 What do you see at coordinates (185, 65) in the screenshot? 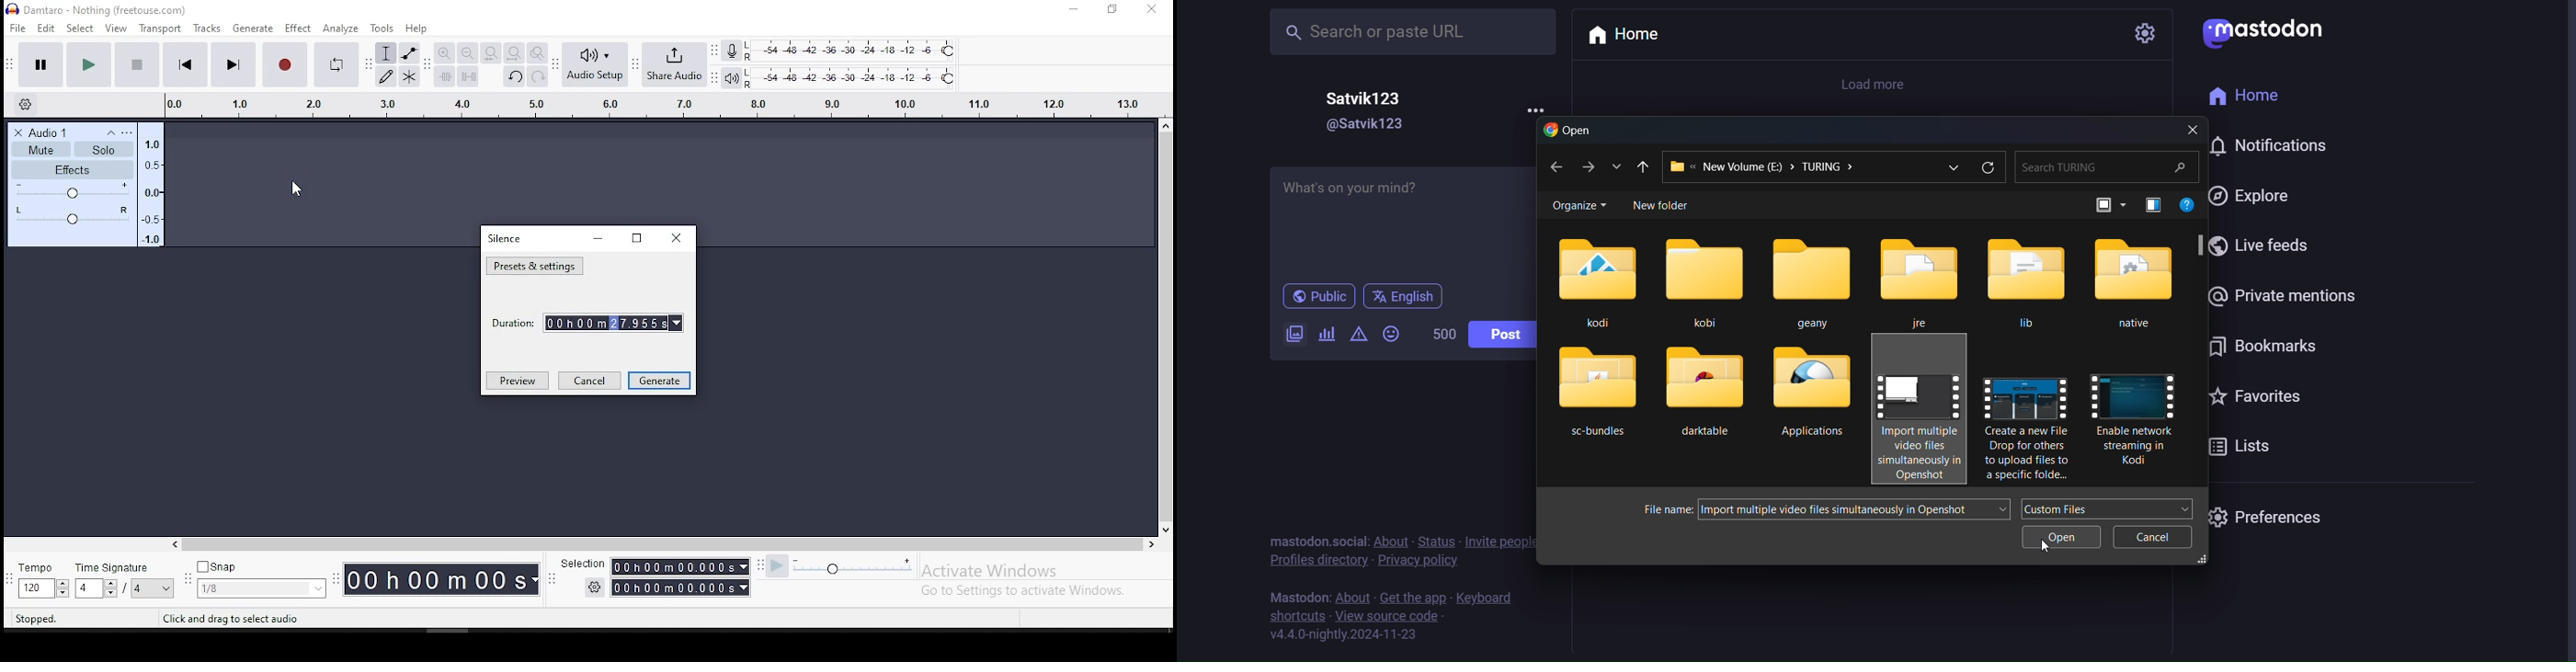
I see `skip to start` at bounding box center [185, 65].